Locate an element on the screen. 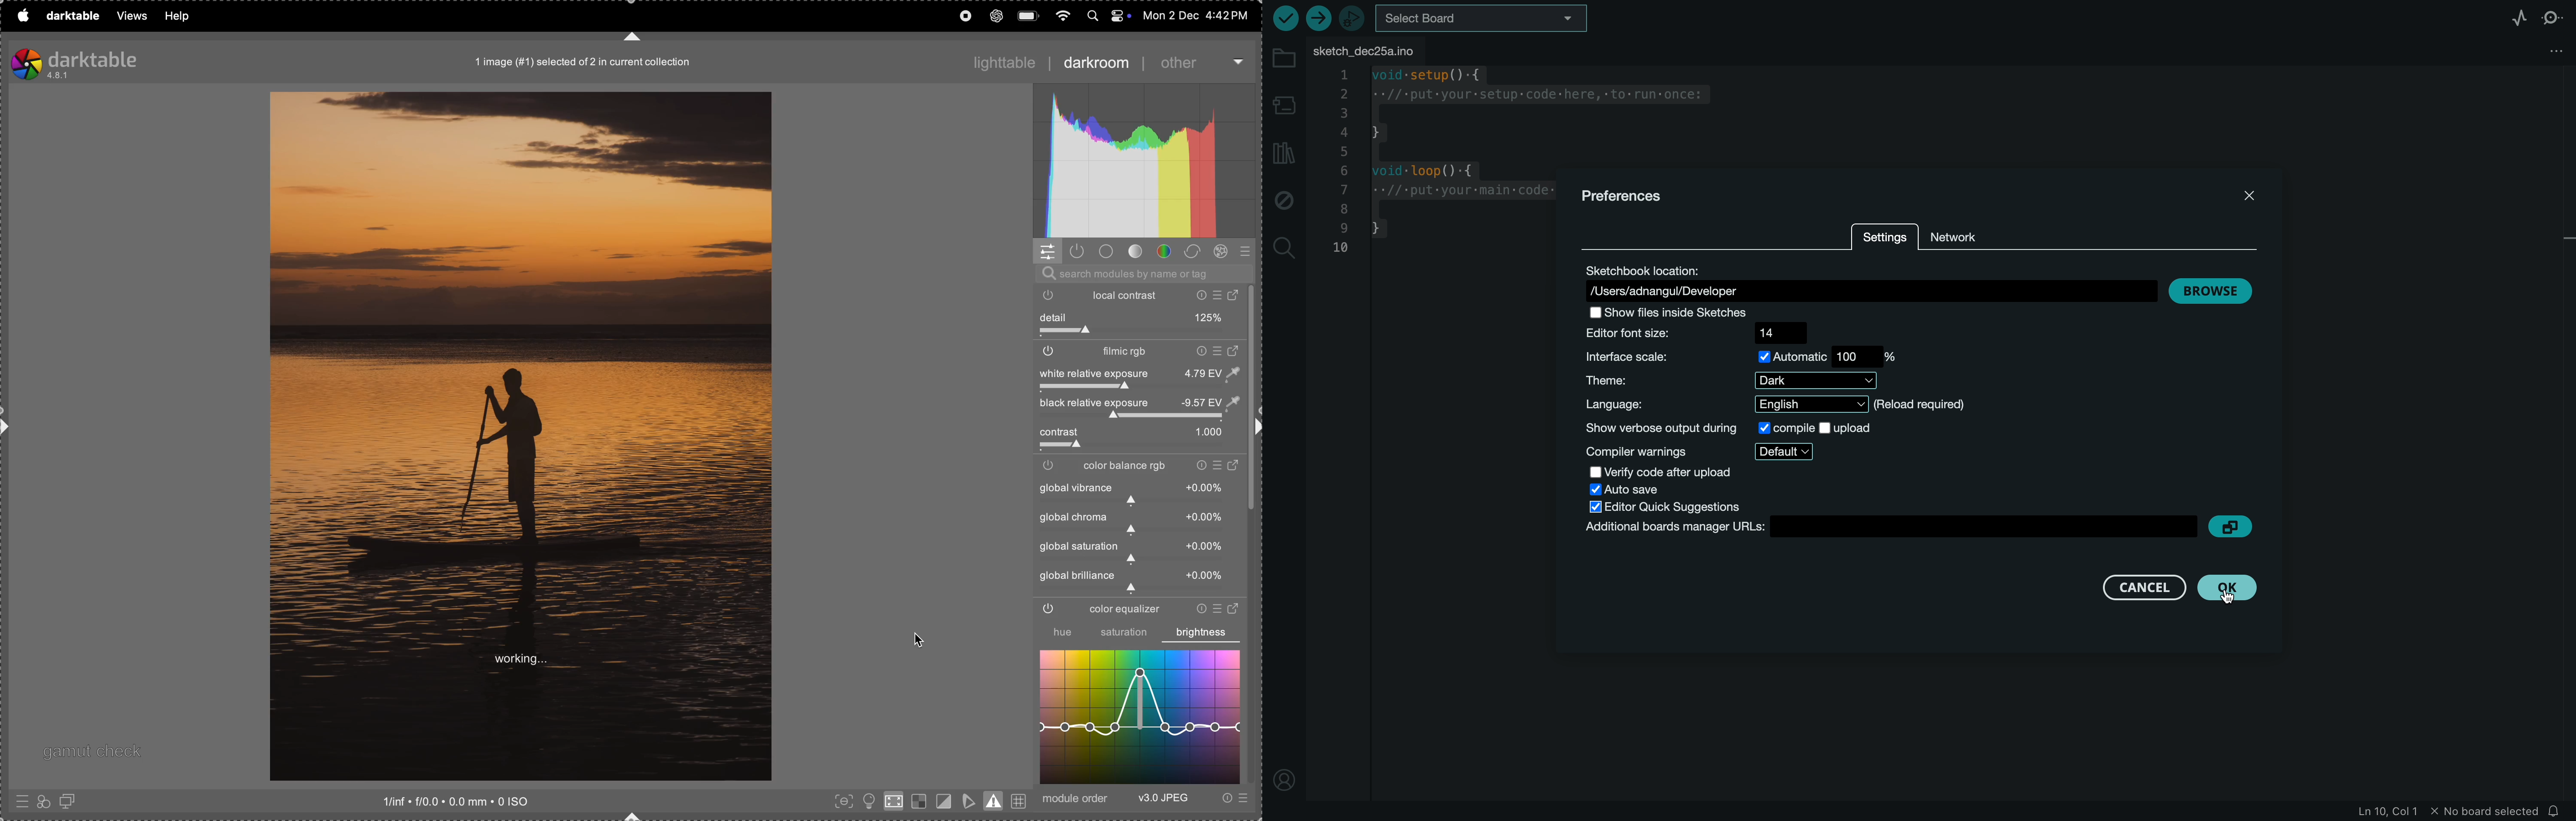 The width and height of the screenshot is (2576, 840). apple widgets is located at coordinates (1107, 15).